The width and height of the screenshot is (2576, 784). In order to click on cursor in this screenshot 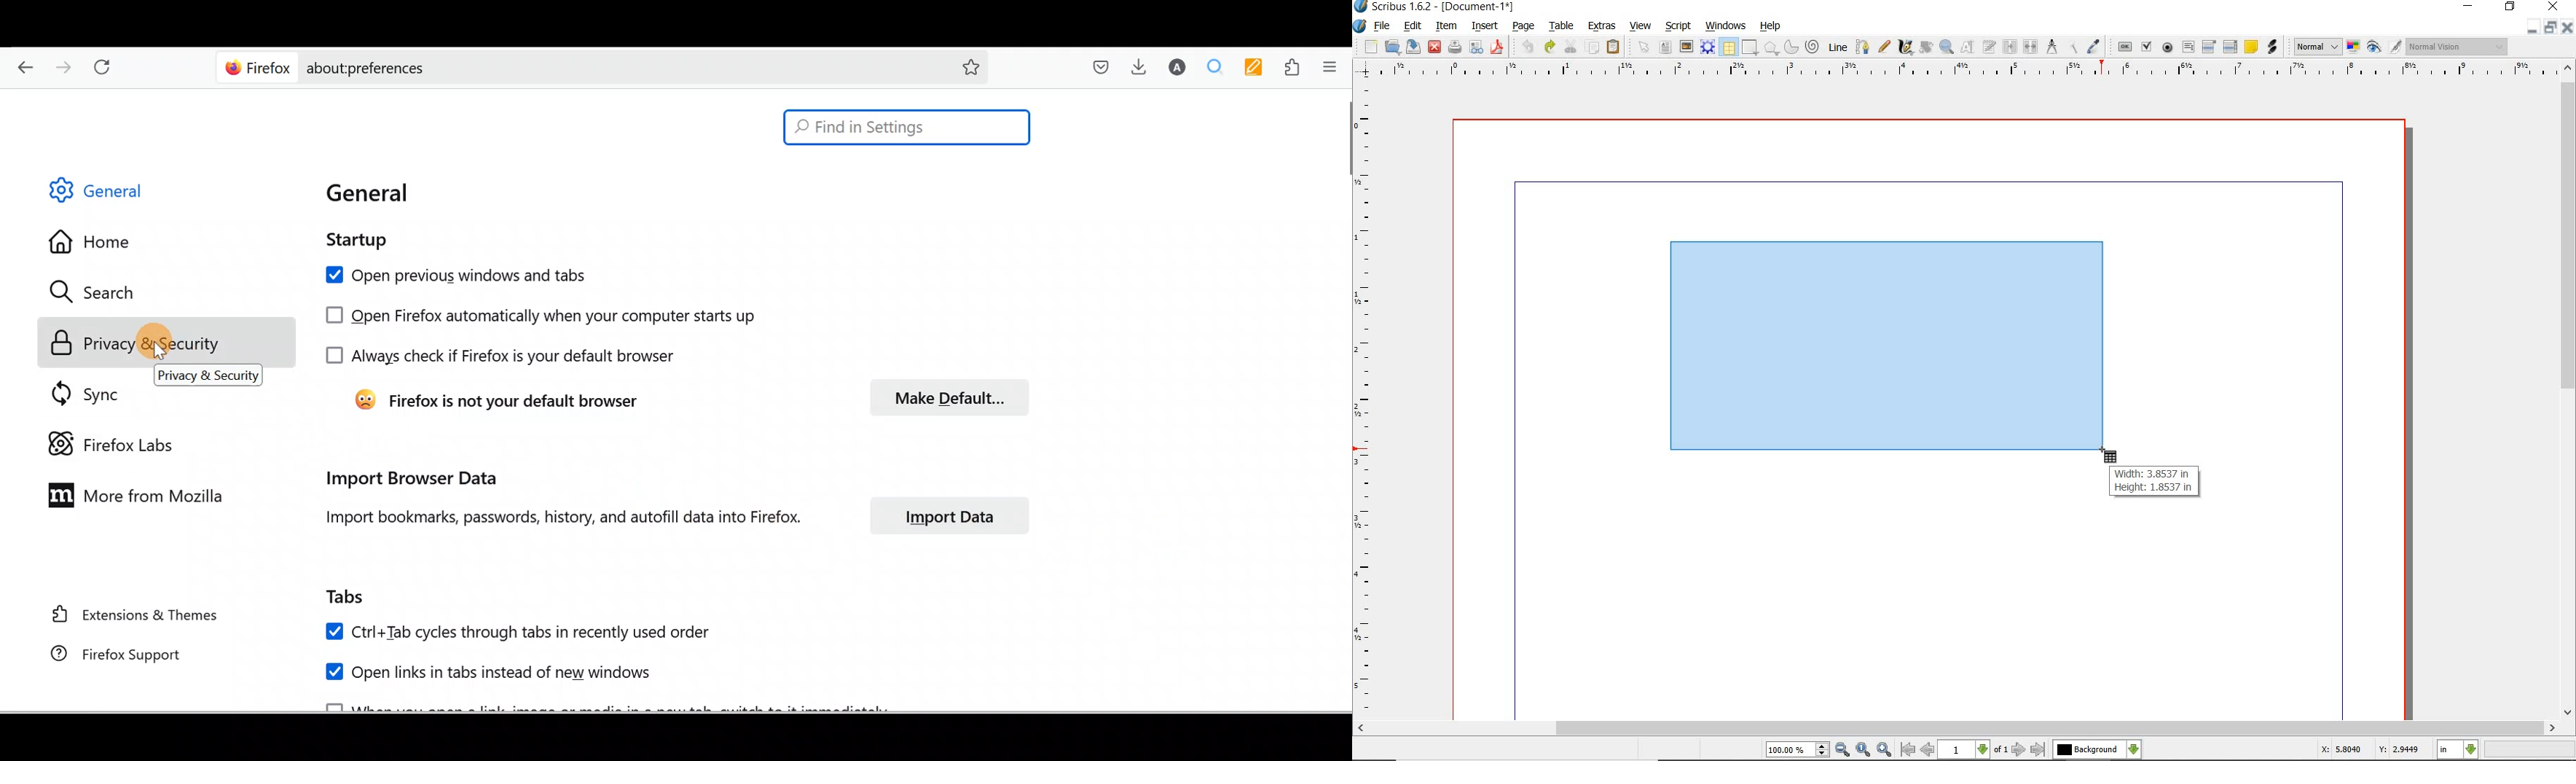, I will do `click(1344, 141)`.